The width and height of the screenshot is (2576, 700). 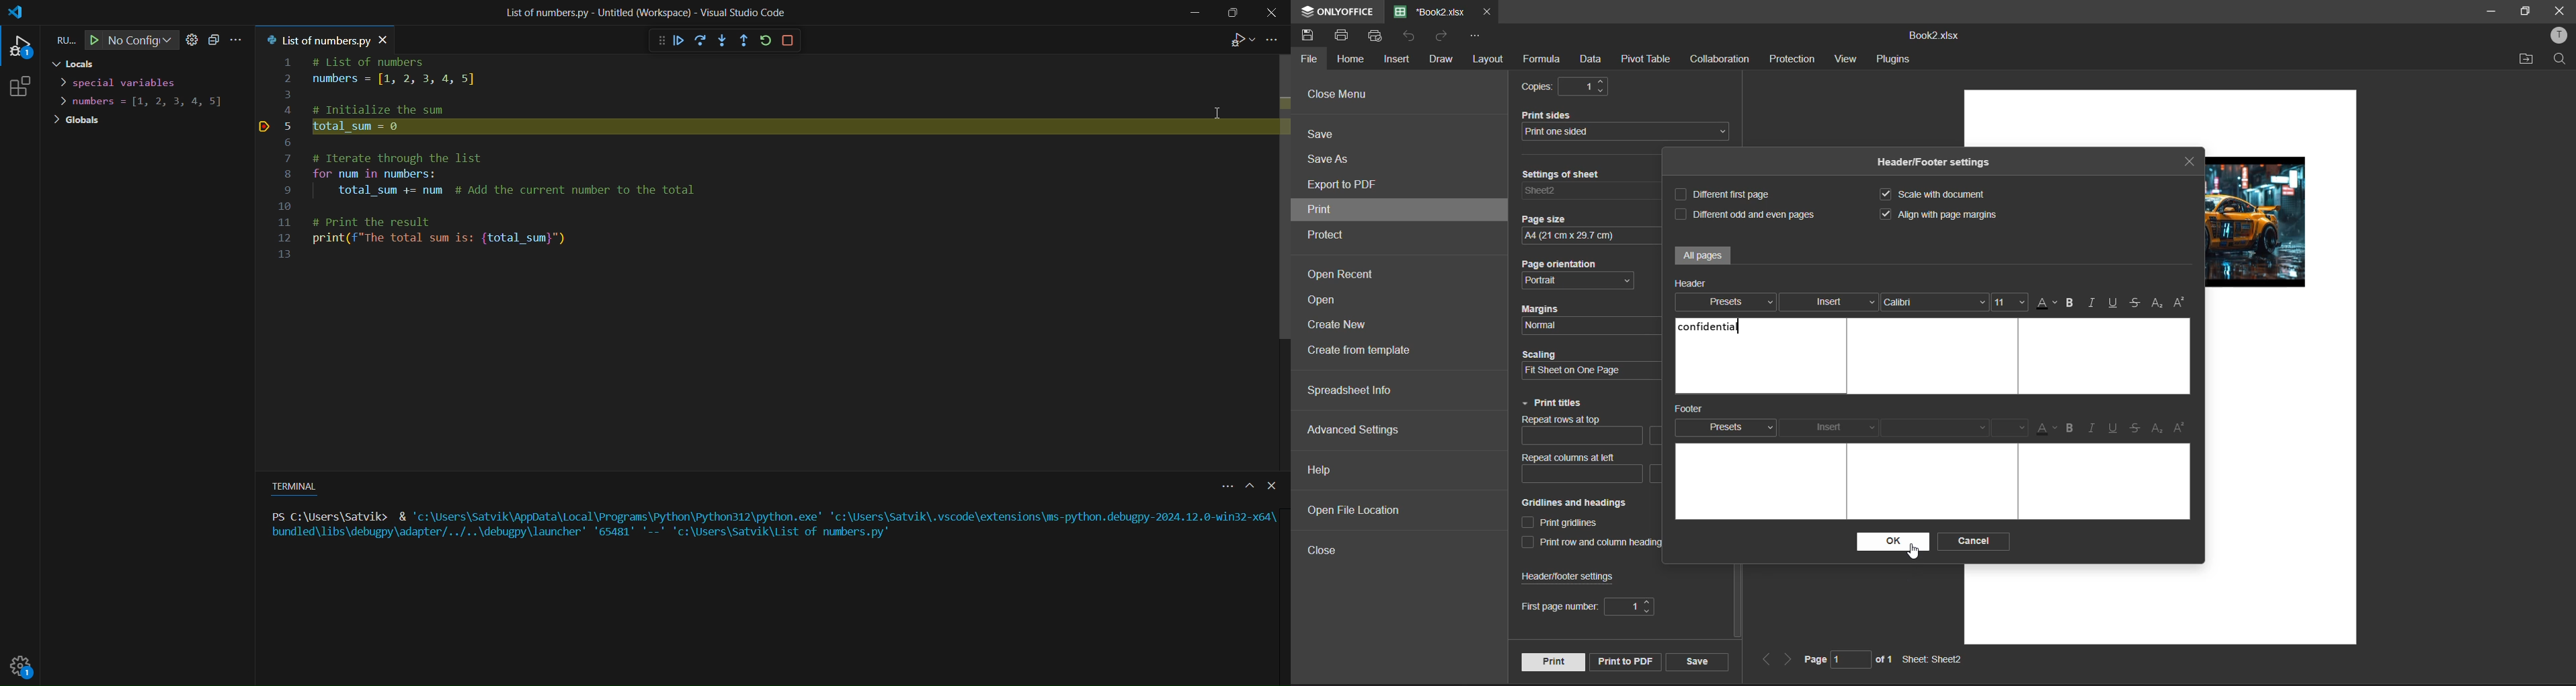 What do you see at coordinates (1271, 485) in the screenshot?
I see `close pane` at bounding box center [1271, 485].